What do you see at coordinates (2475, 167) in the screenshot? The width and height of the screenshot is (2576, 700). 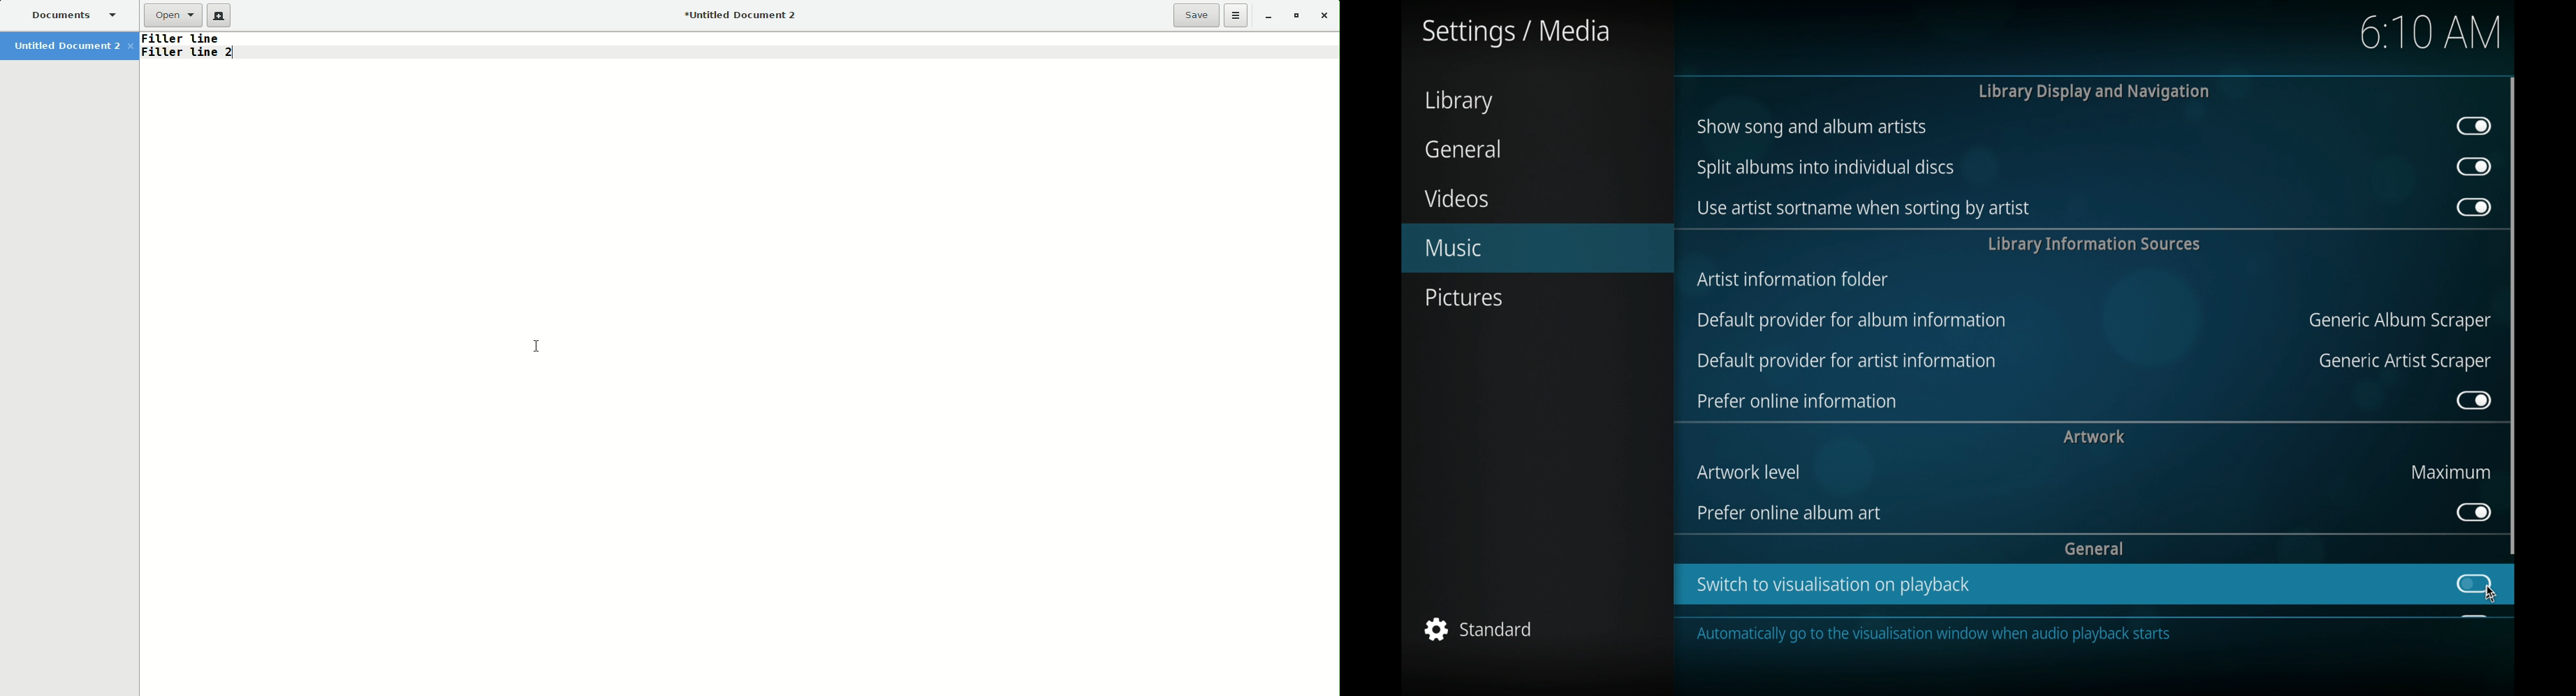 I see `toggle button` at bounding box center [2475, 167].